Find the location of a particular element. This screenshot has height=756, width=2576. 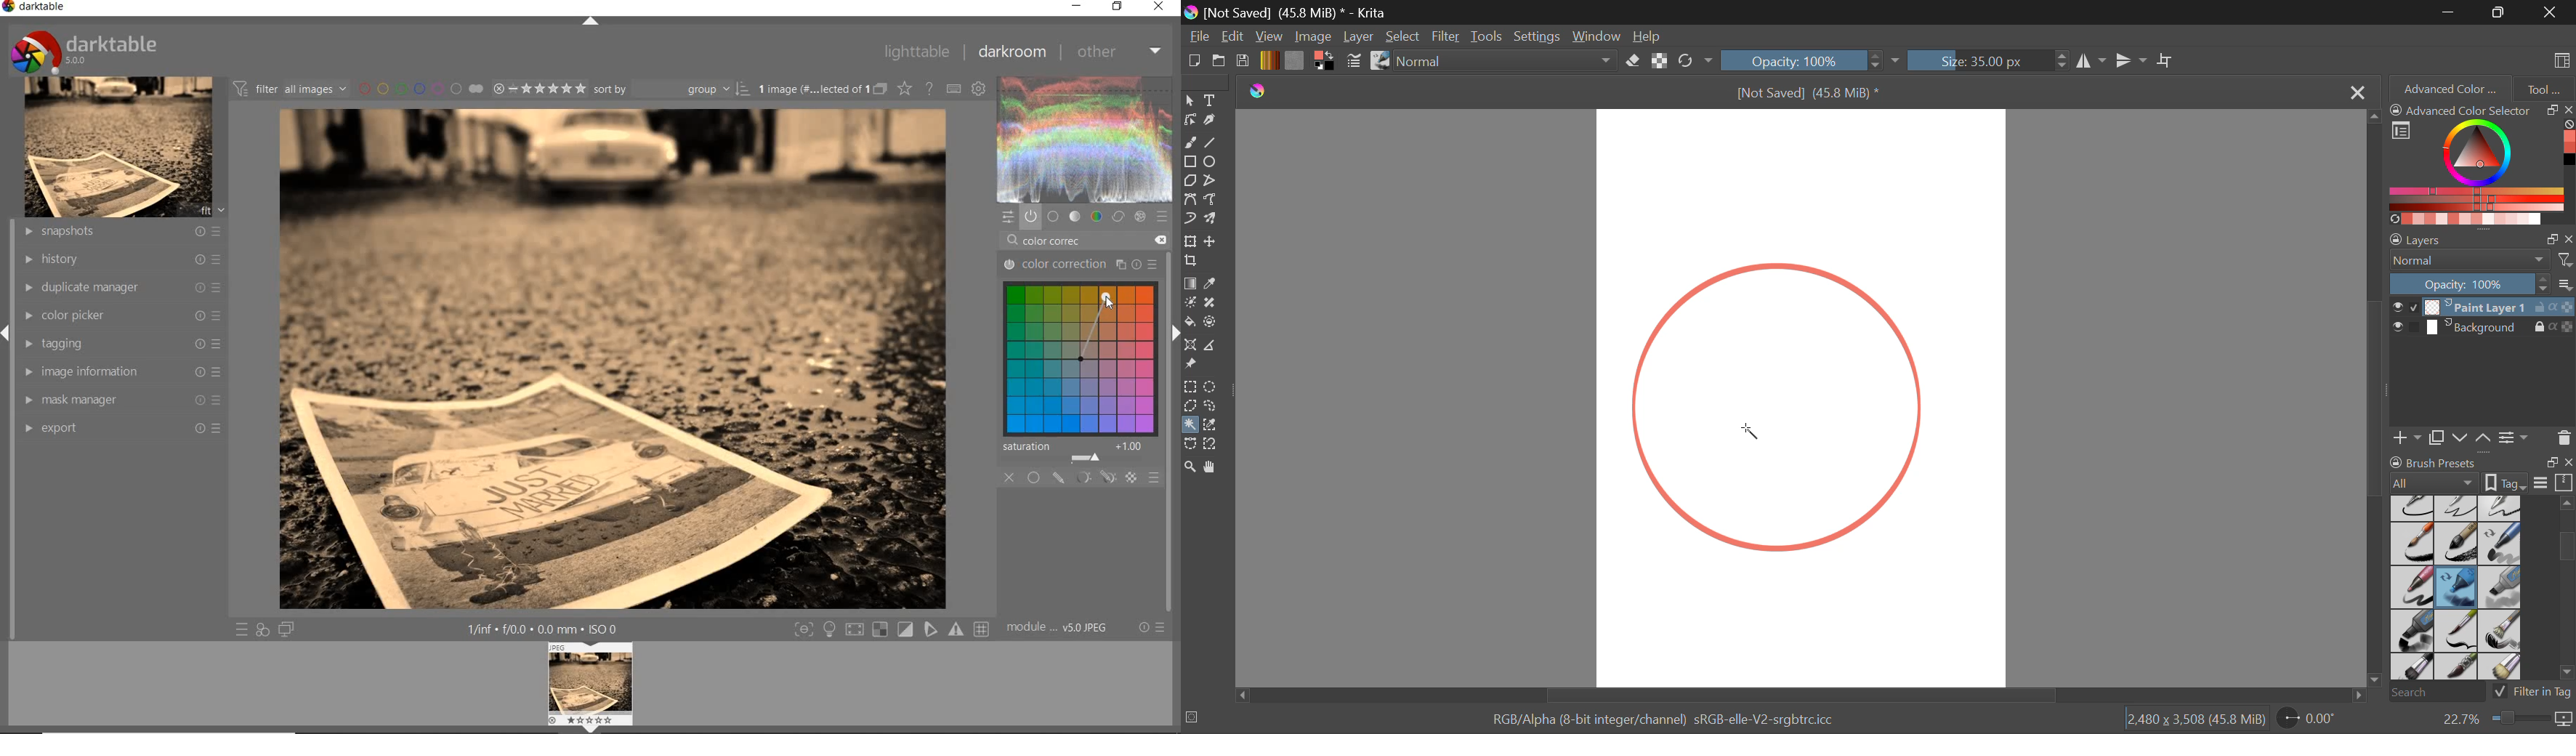

scollbar is located at coordinates (1172, 282).